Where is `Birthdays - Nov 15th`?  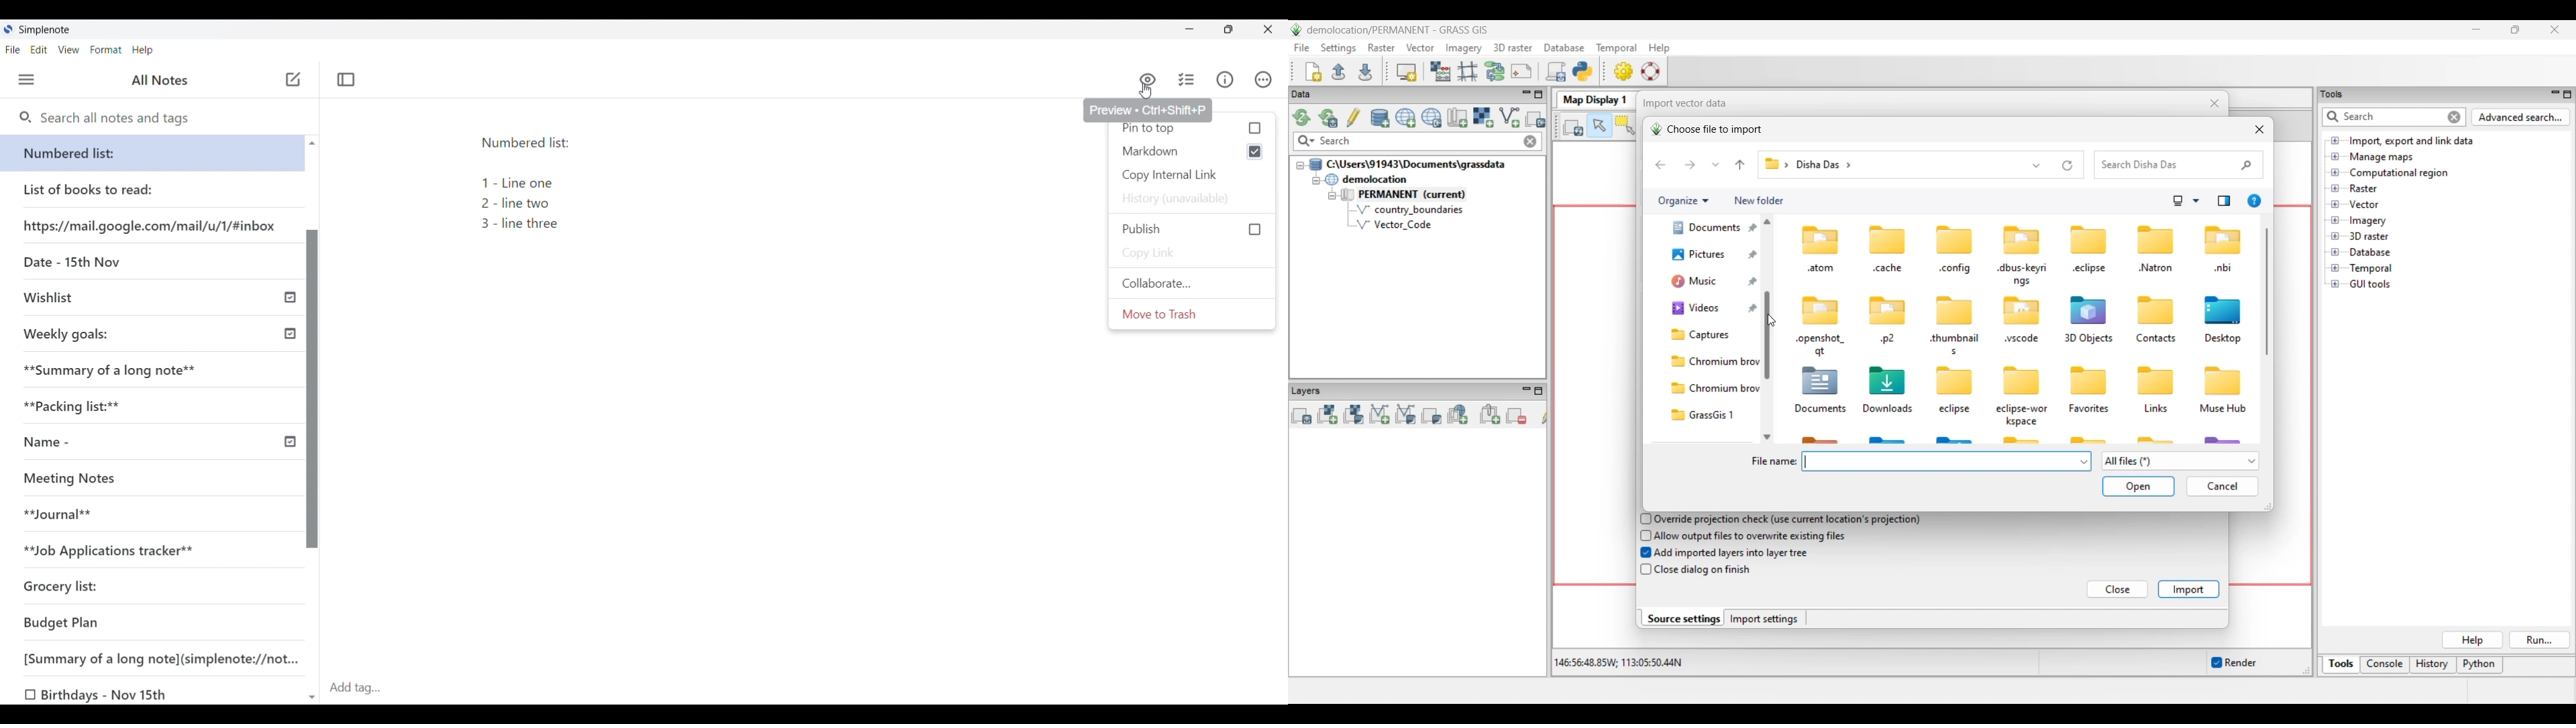 Birthdays - Nov 15th is located at coordinates (110, 693).